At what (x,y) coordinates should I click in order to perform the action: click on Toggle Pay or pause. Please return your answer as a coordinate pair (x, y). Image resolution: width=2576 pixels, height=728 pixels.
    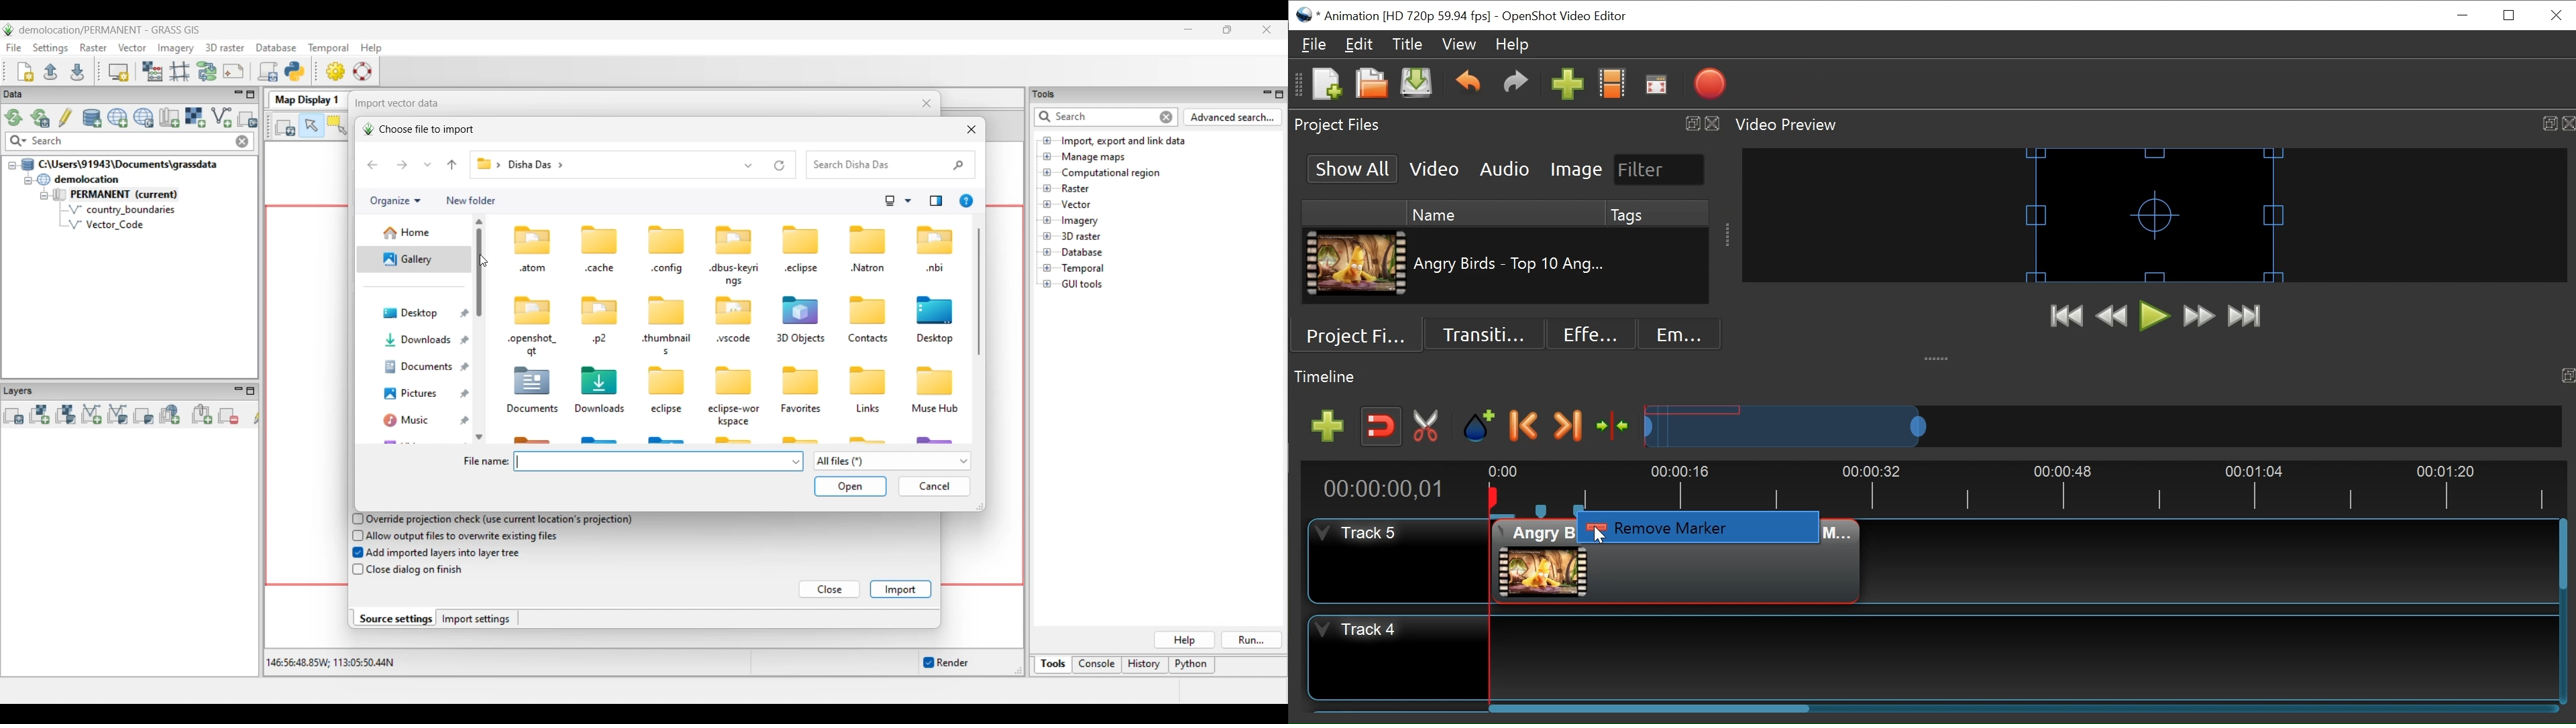
    Looking at the image, I should click on (2155, 316).